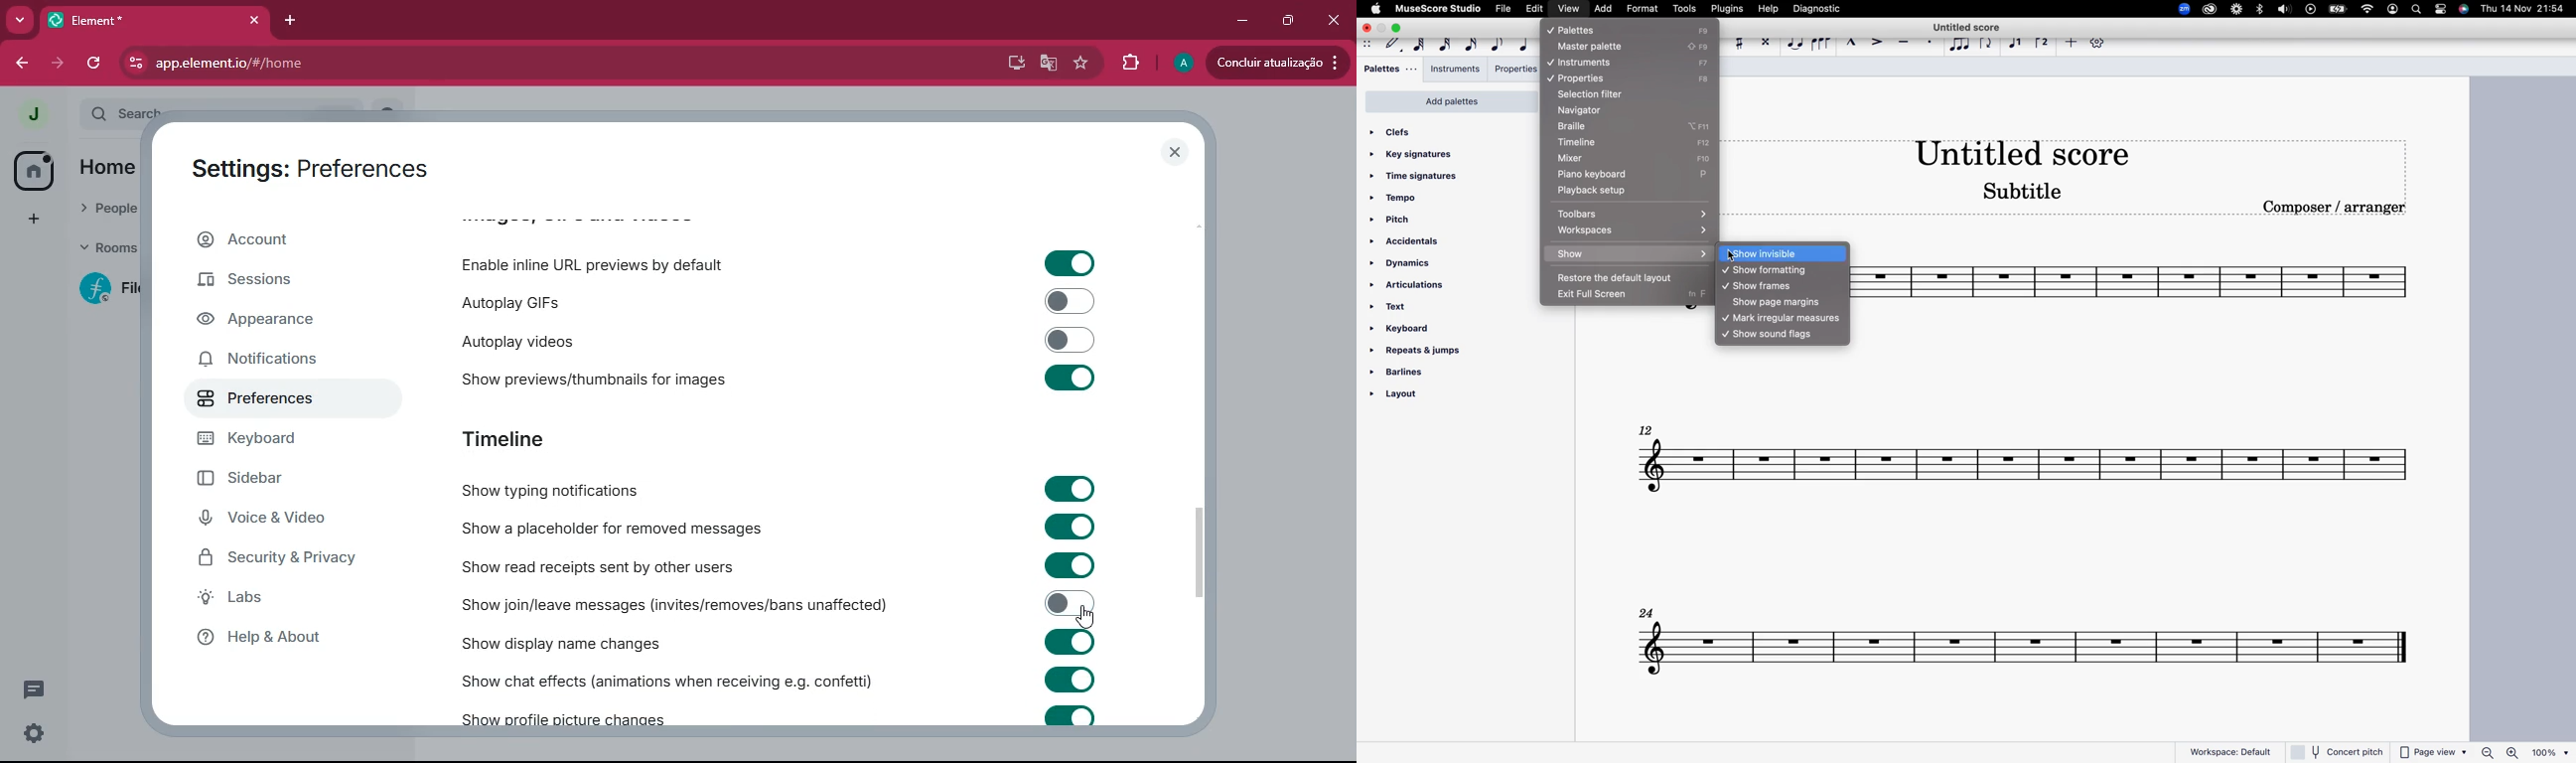 Image resolution: width=2576 pixels, height=784 pixels. What do you see at coordinates (269, 319) in the screenshot?
I see `appearance` at bounding box center [269, 319].